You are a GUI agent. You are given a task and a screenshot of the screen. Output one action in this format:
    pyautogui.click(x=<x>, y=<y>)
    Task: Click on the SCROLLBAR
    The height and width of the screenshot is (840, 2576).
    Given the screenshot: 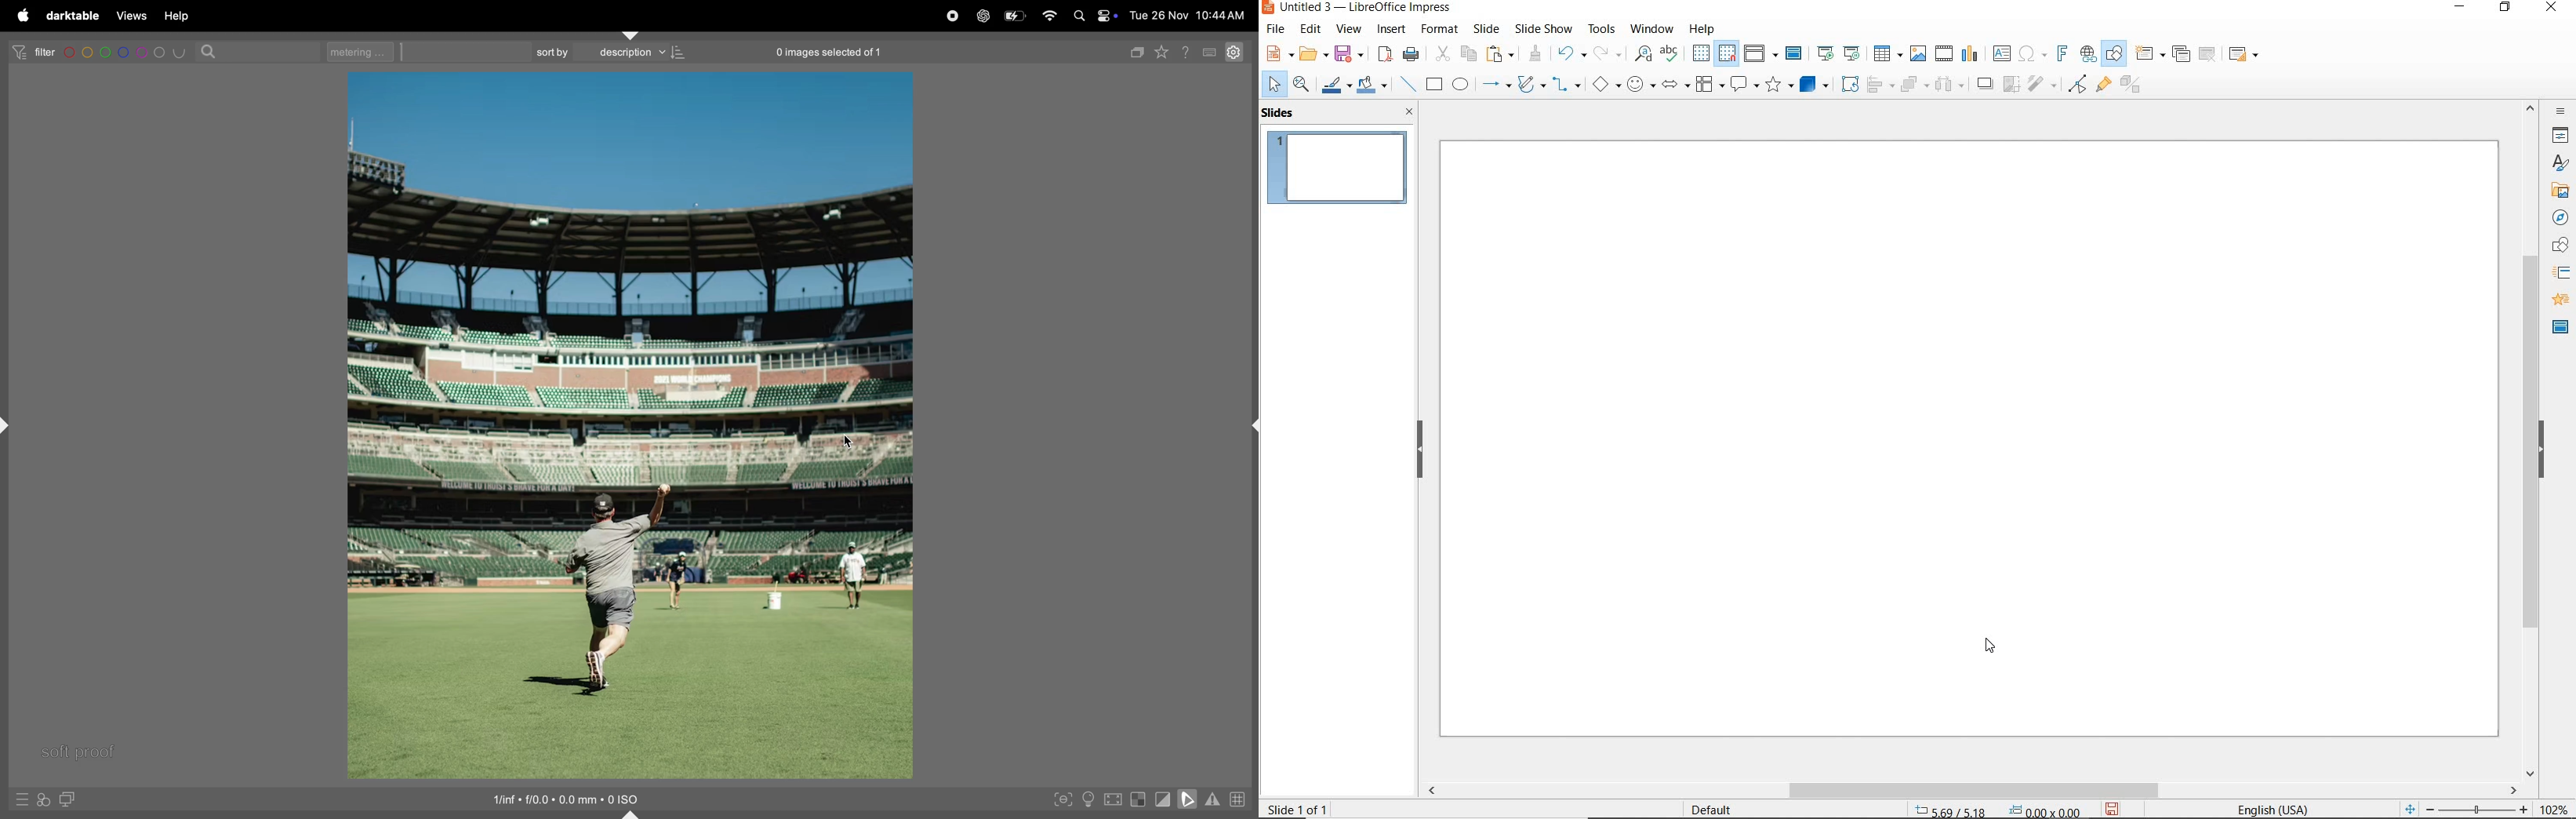 What is the action you would take?
    pyautogui.click(x=1971, y=790)
    